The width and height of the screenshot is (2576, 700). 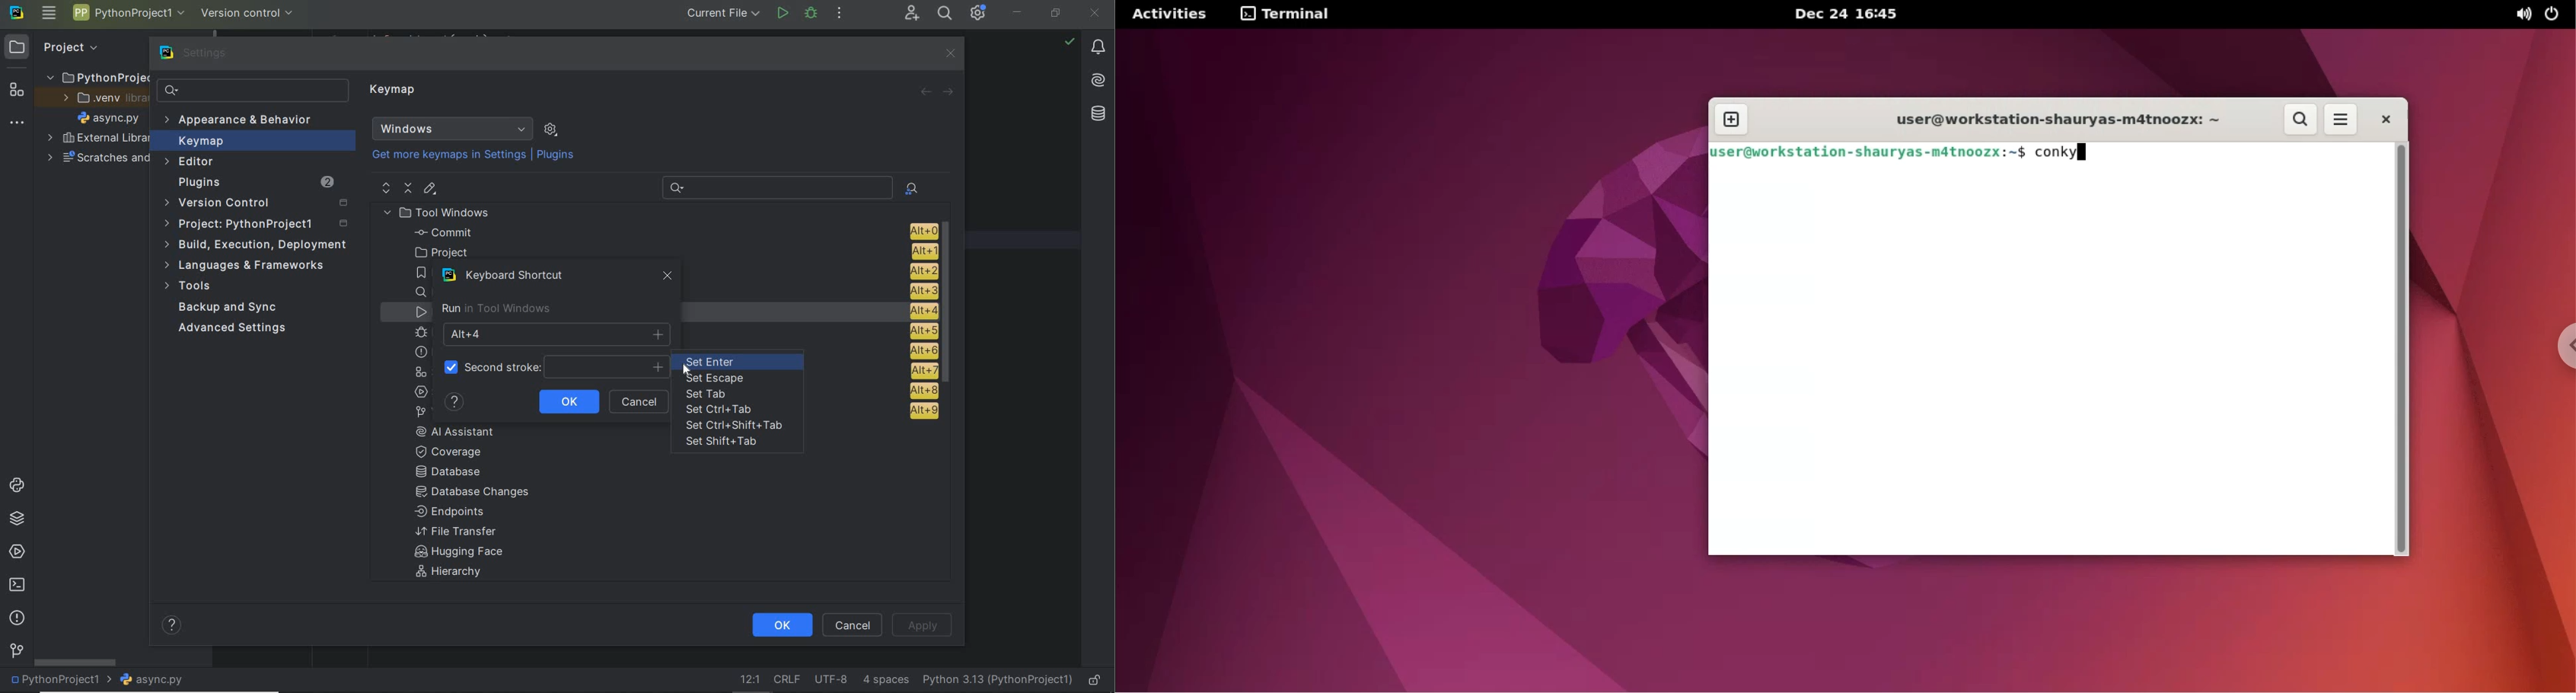 I want to click on search everywhere, so click(x=946, y=13).